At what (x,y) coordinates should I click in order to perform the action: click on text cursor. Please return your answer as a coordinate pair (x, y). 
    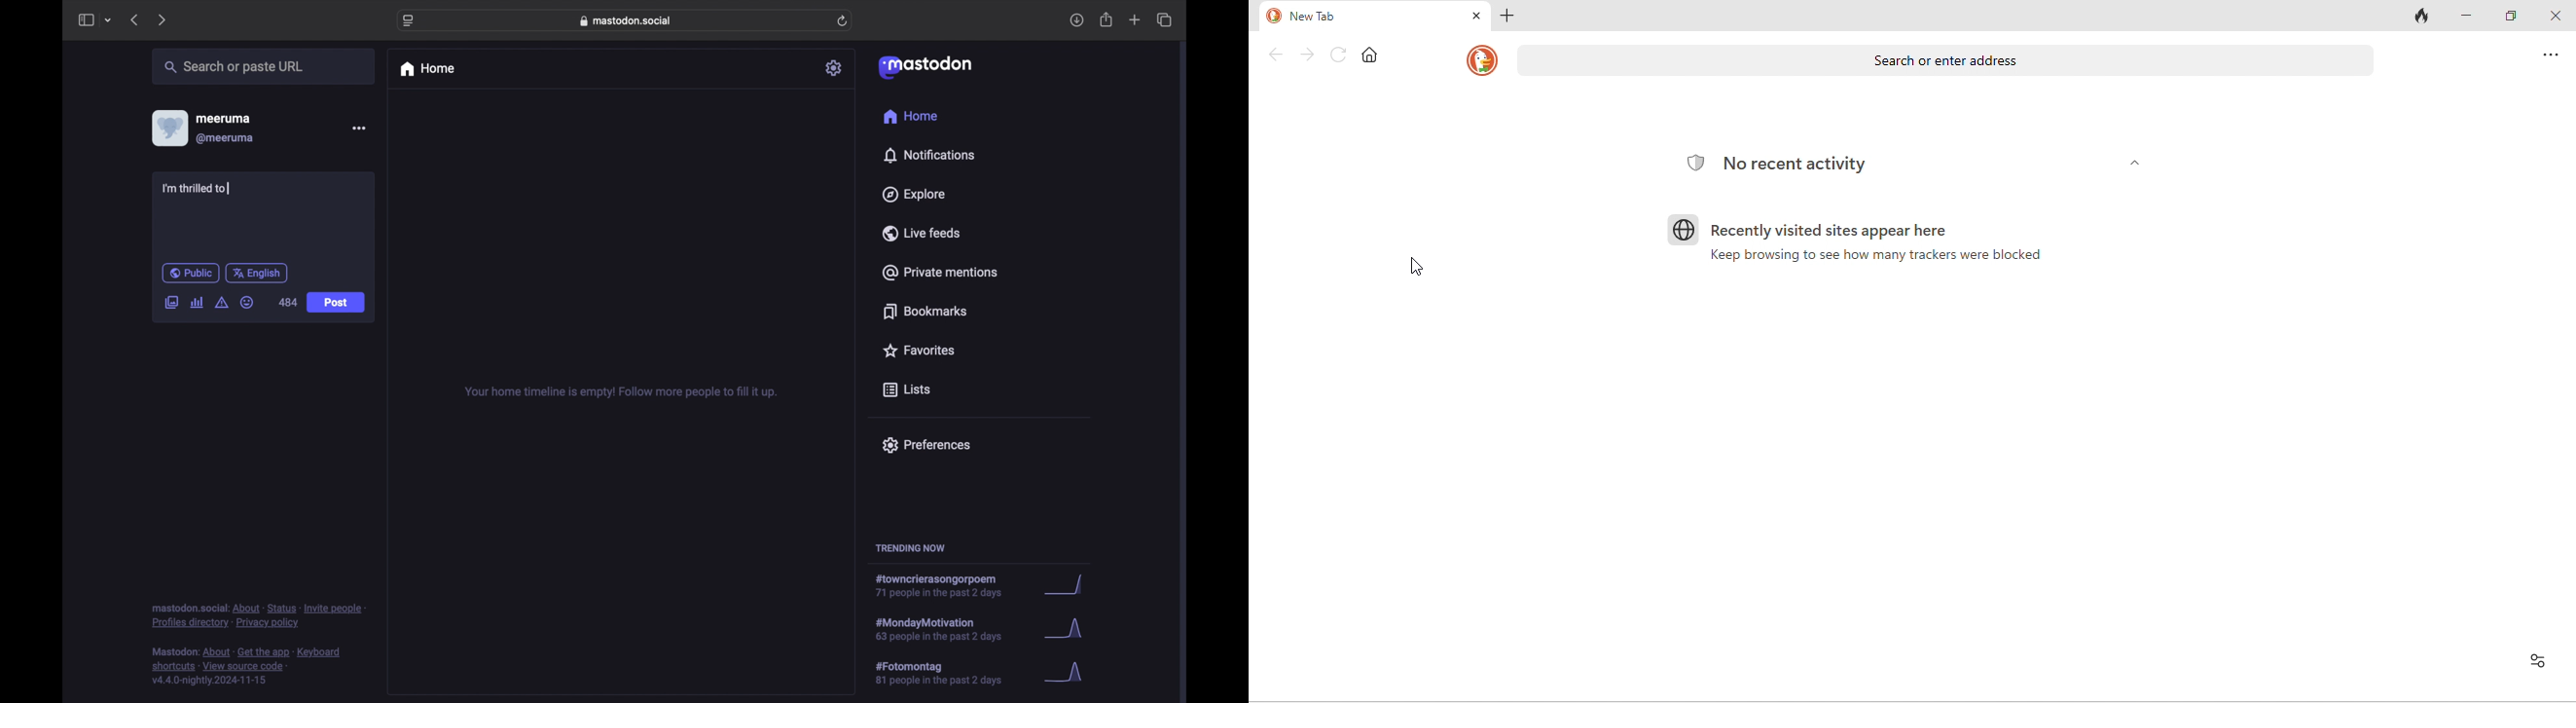
    Looking at the image, I should click on (229, 187).